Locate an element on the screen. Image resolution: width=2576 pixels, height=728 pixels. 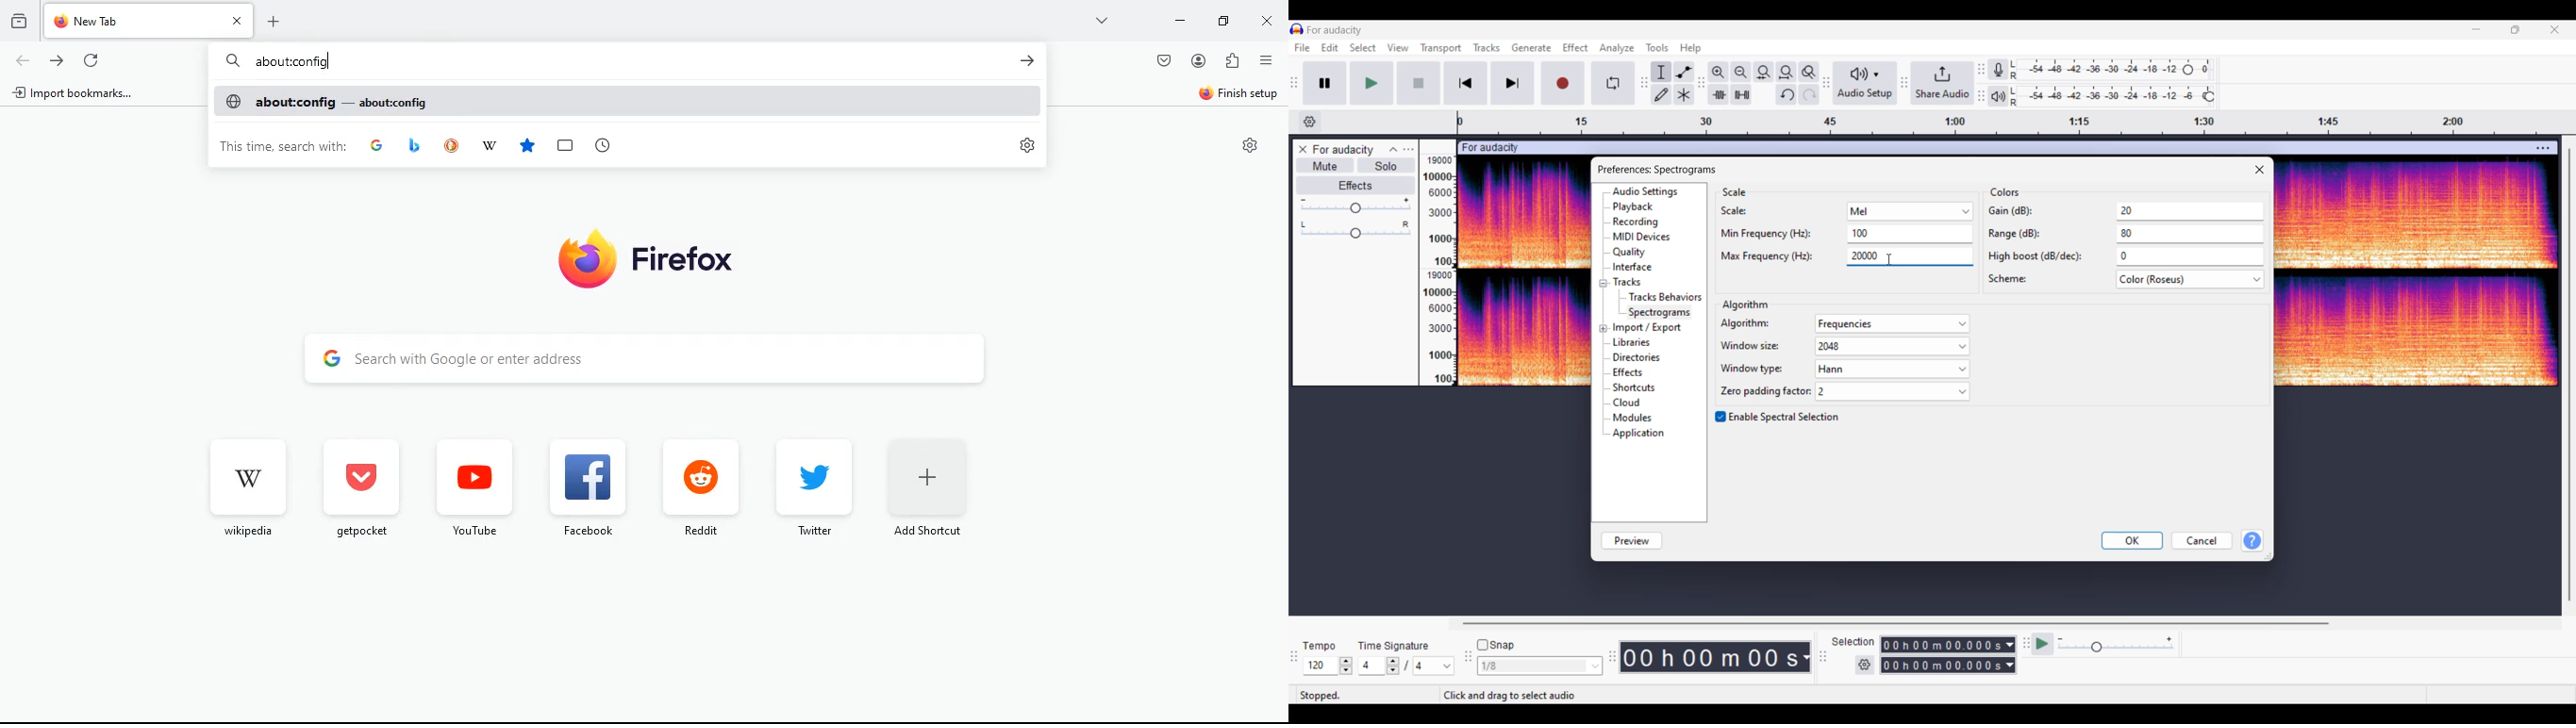
maximize is located at coordinates (1220, 22).